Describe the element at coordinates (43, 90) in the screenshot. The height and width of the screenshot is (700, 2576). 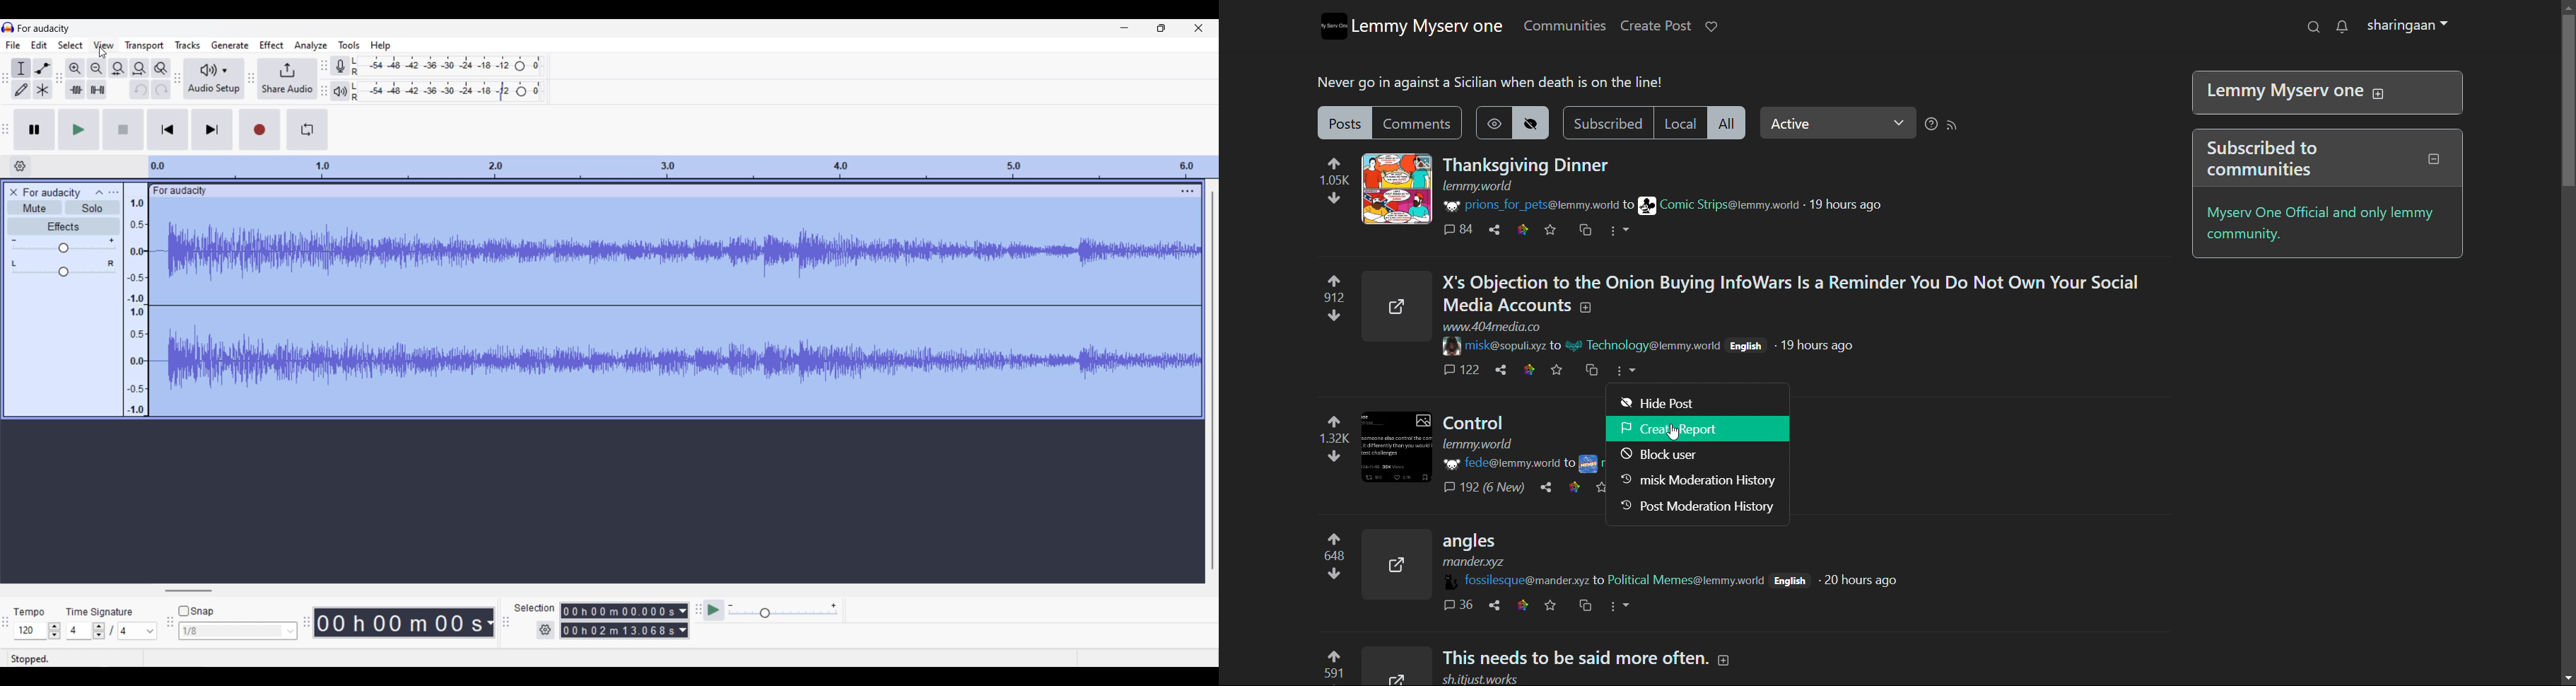
I see `Multi tool` at that location.